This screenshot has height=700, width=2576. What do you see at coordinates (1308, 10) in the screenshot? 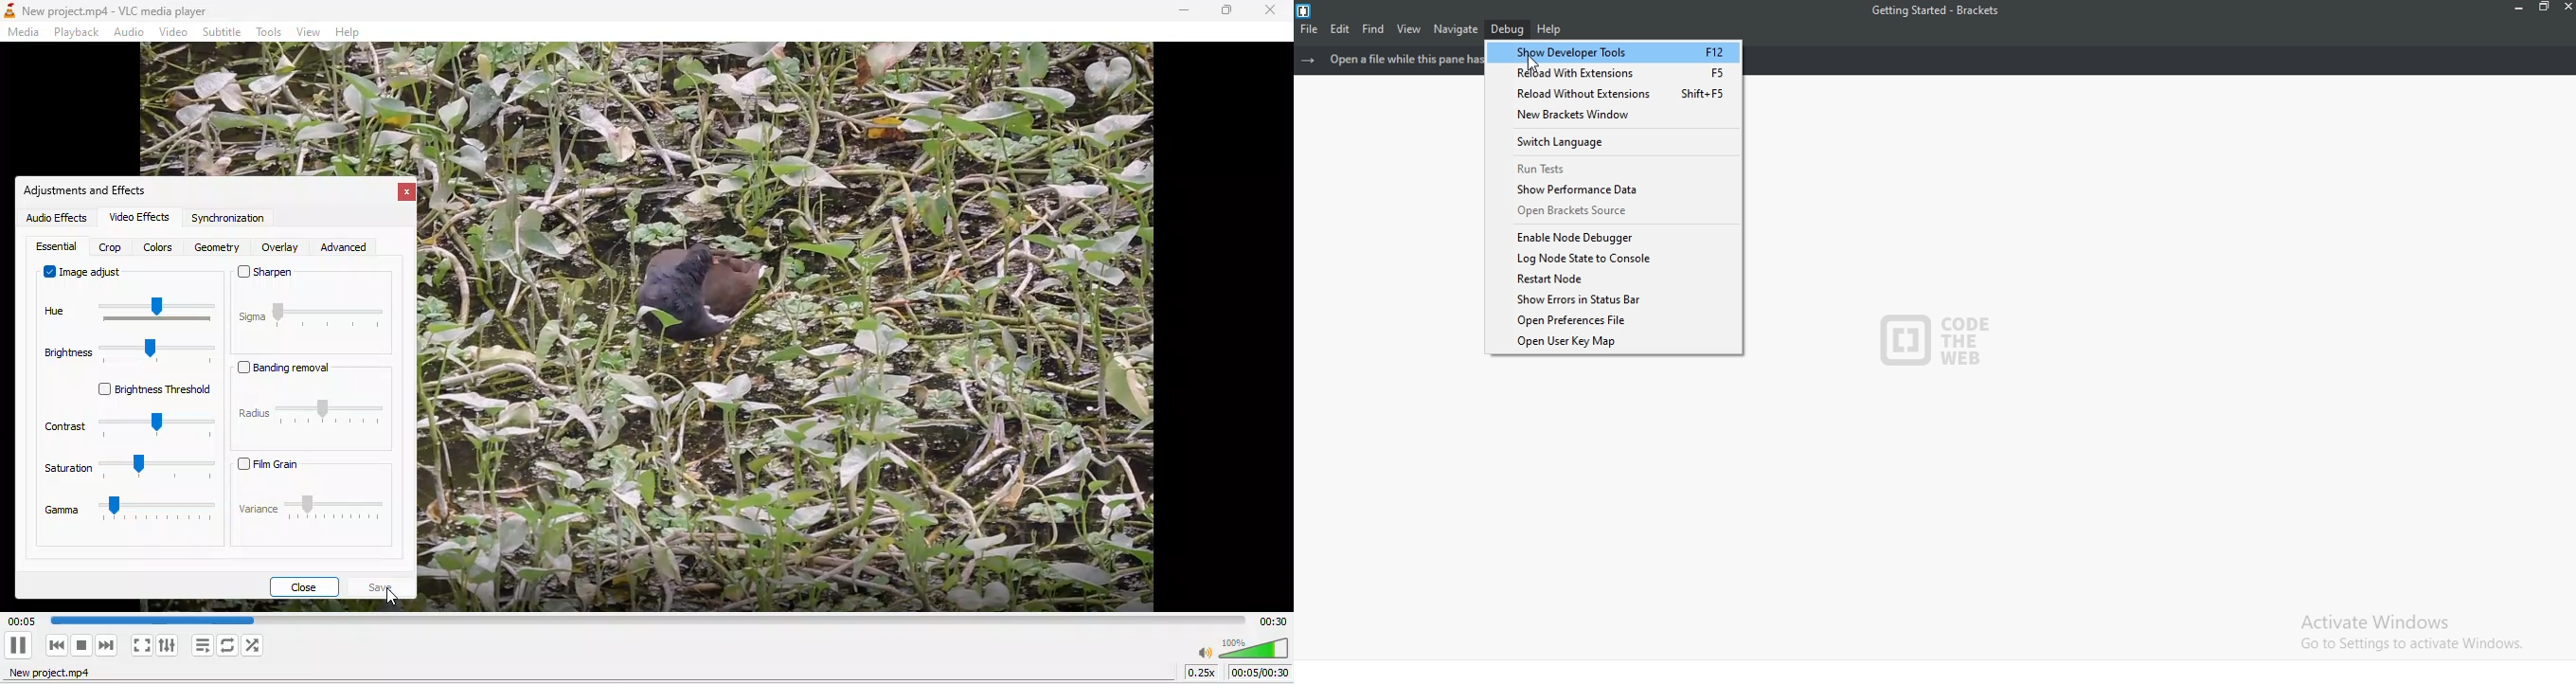
I see `logo` at bounding box center [1308, 10].